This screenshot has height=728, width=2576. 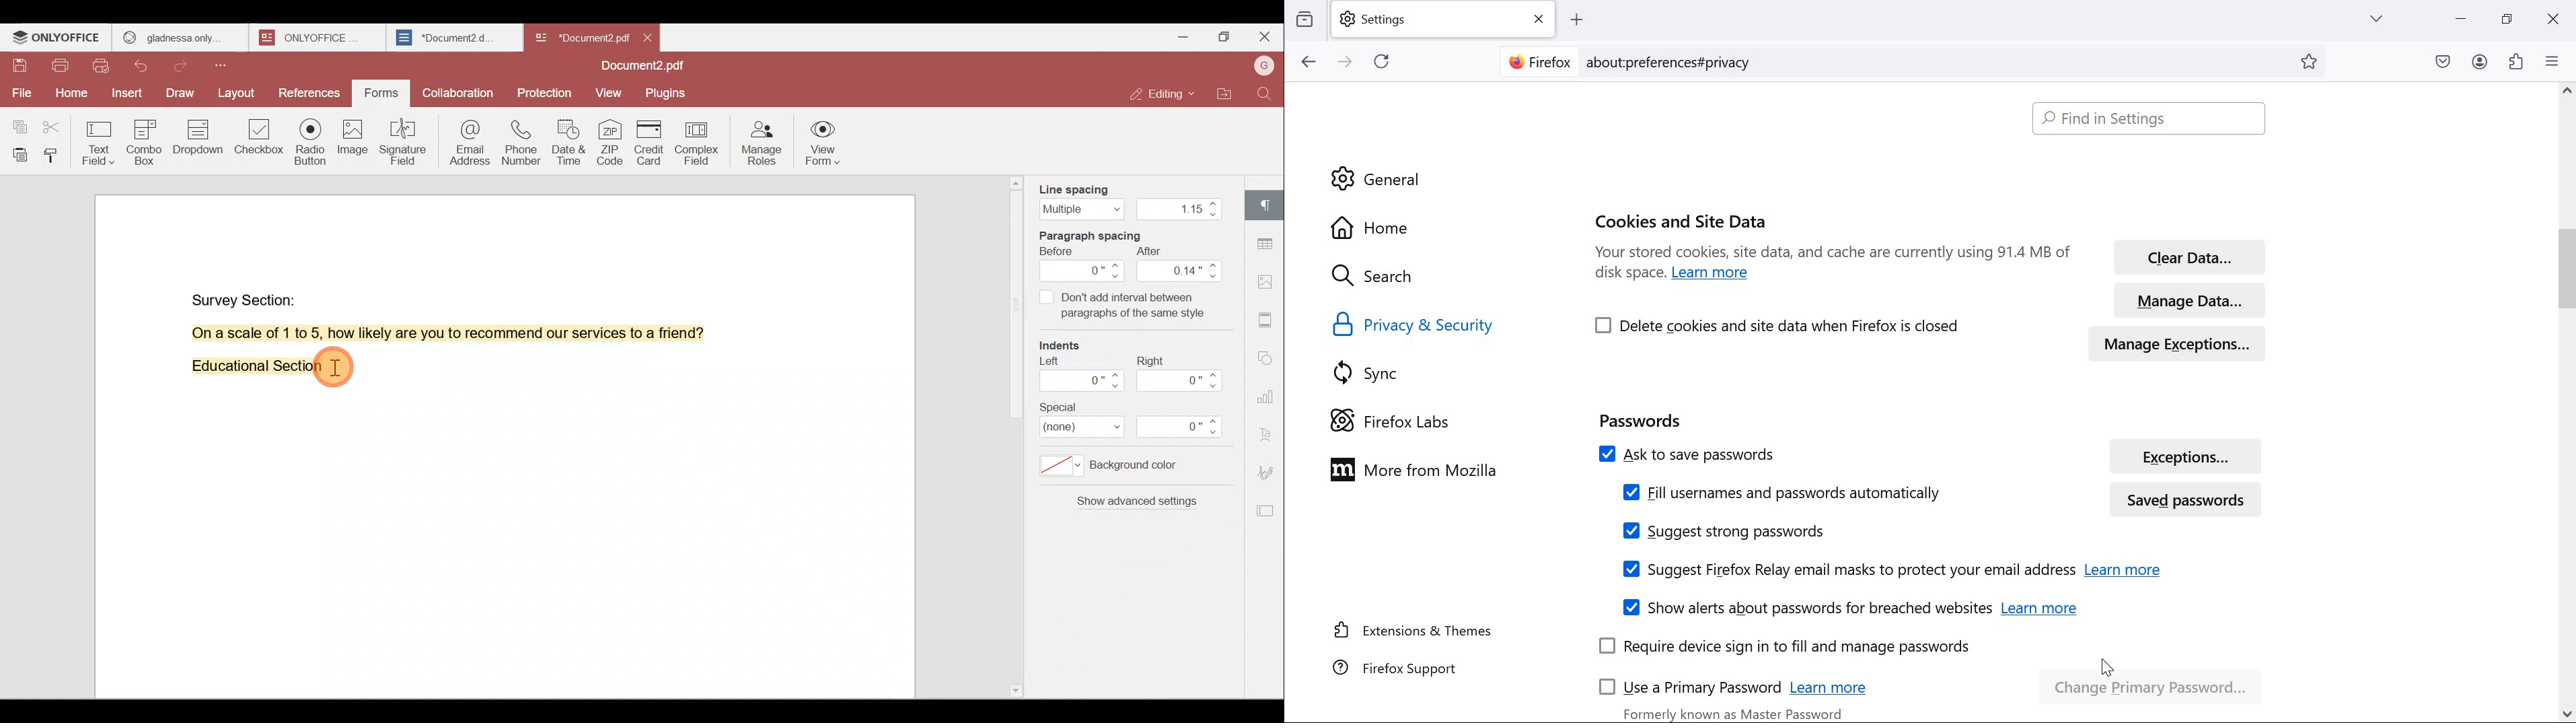 What do you see at coordinates (1184, 374) in the screenshot?
I see `Right` at bounding box center [1184, 374].